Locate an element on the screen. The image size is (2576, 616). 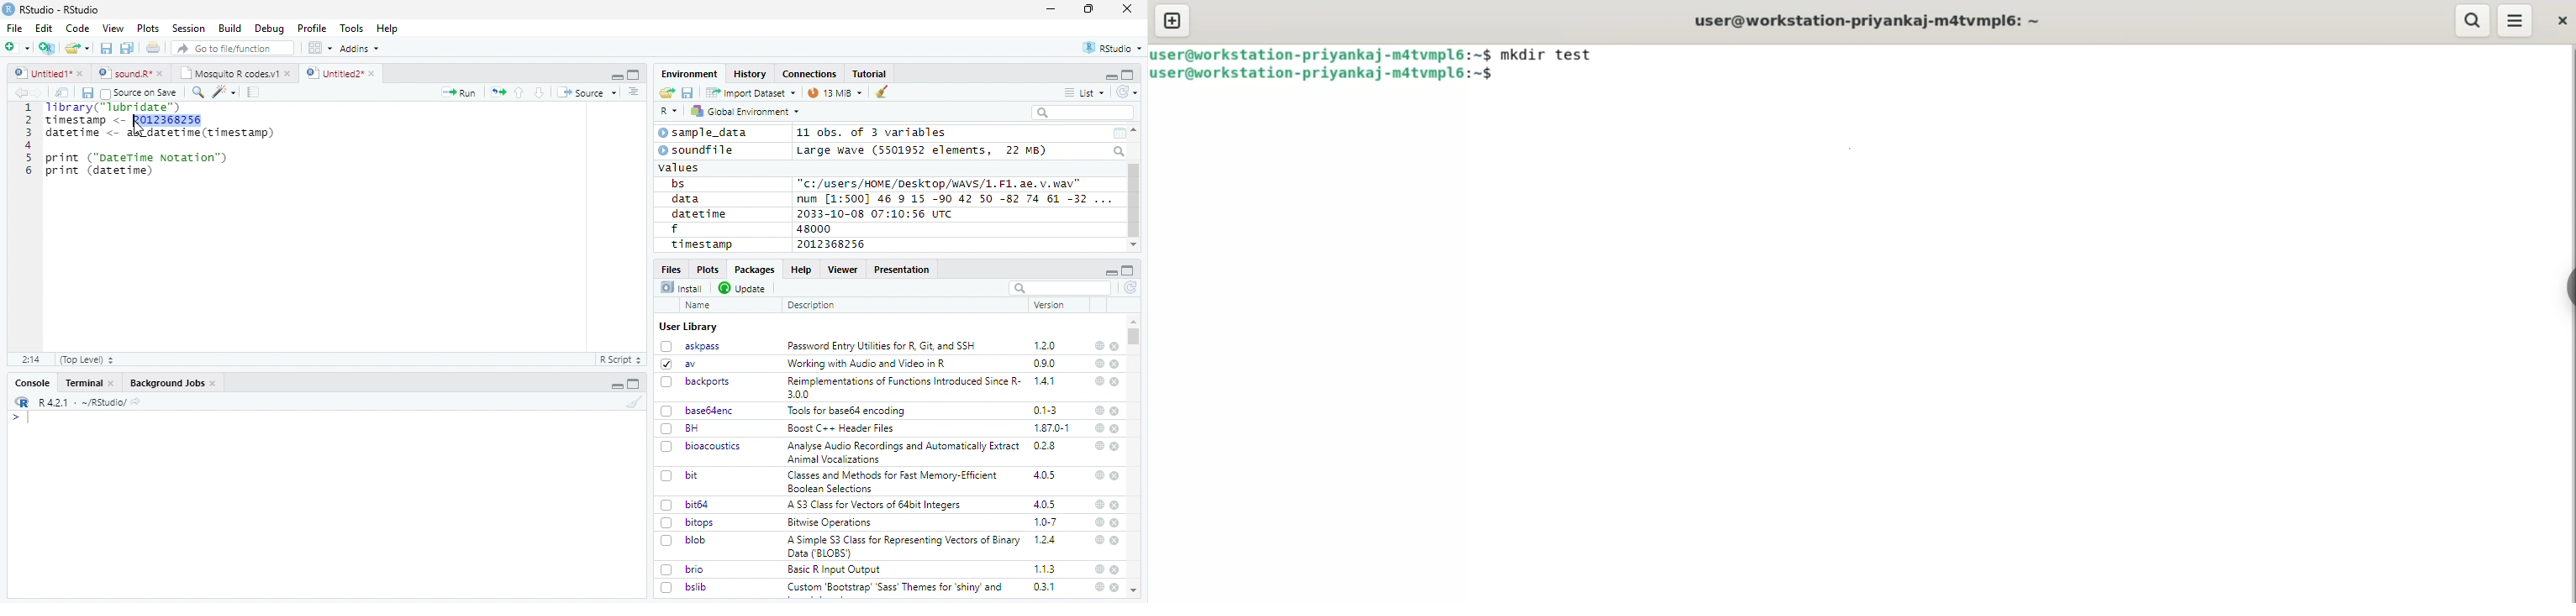
2033-10-08 07:10:56 UTC is located at coordinates (876, 213).